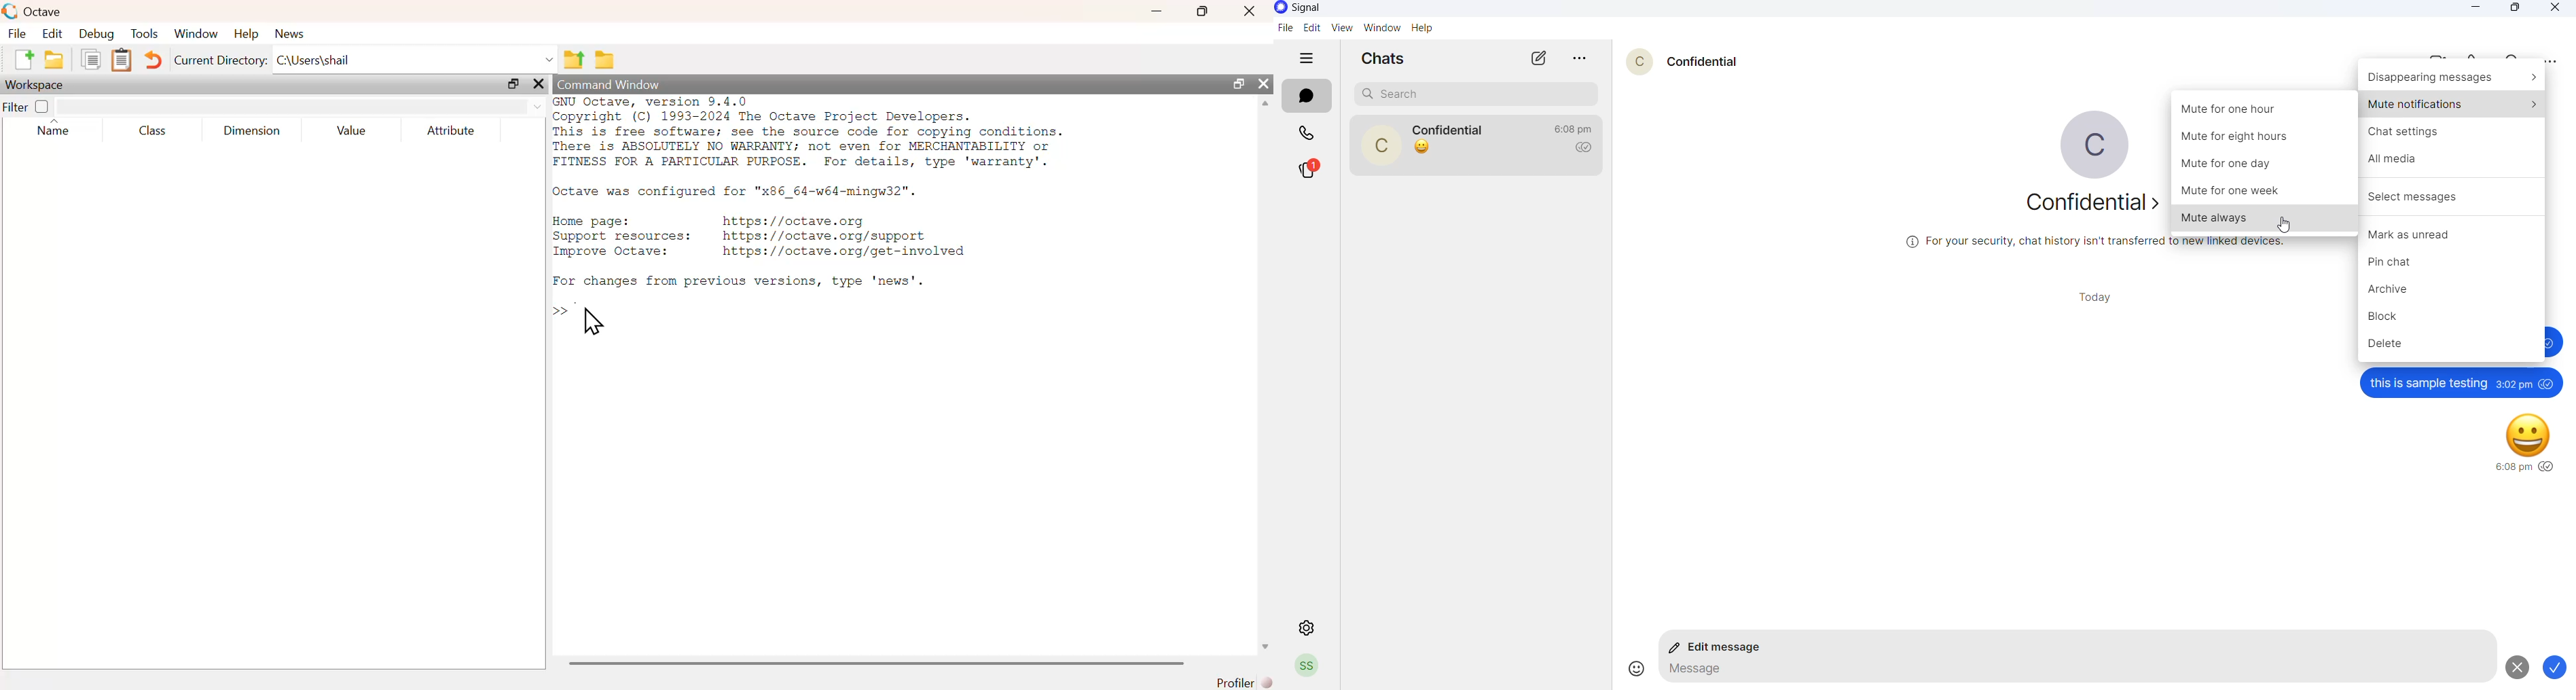 The height and width of the screenshot is (700, 2576). Describe the element at coordinates (2550, 62) in the screenshot. I see `more options` at that location.